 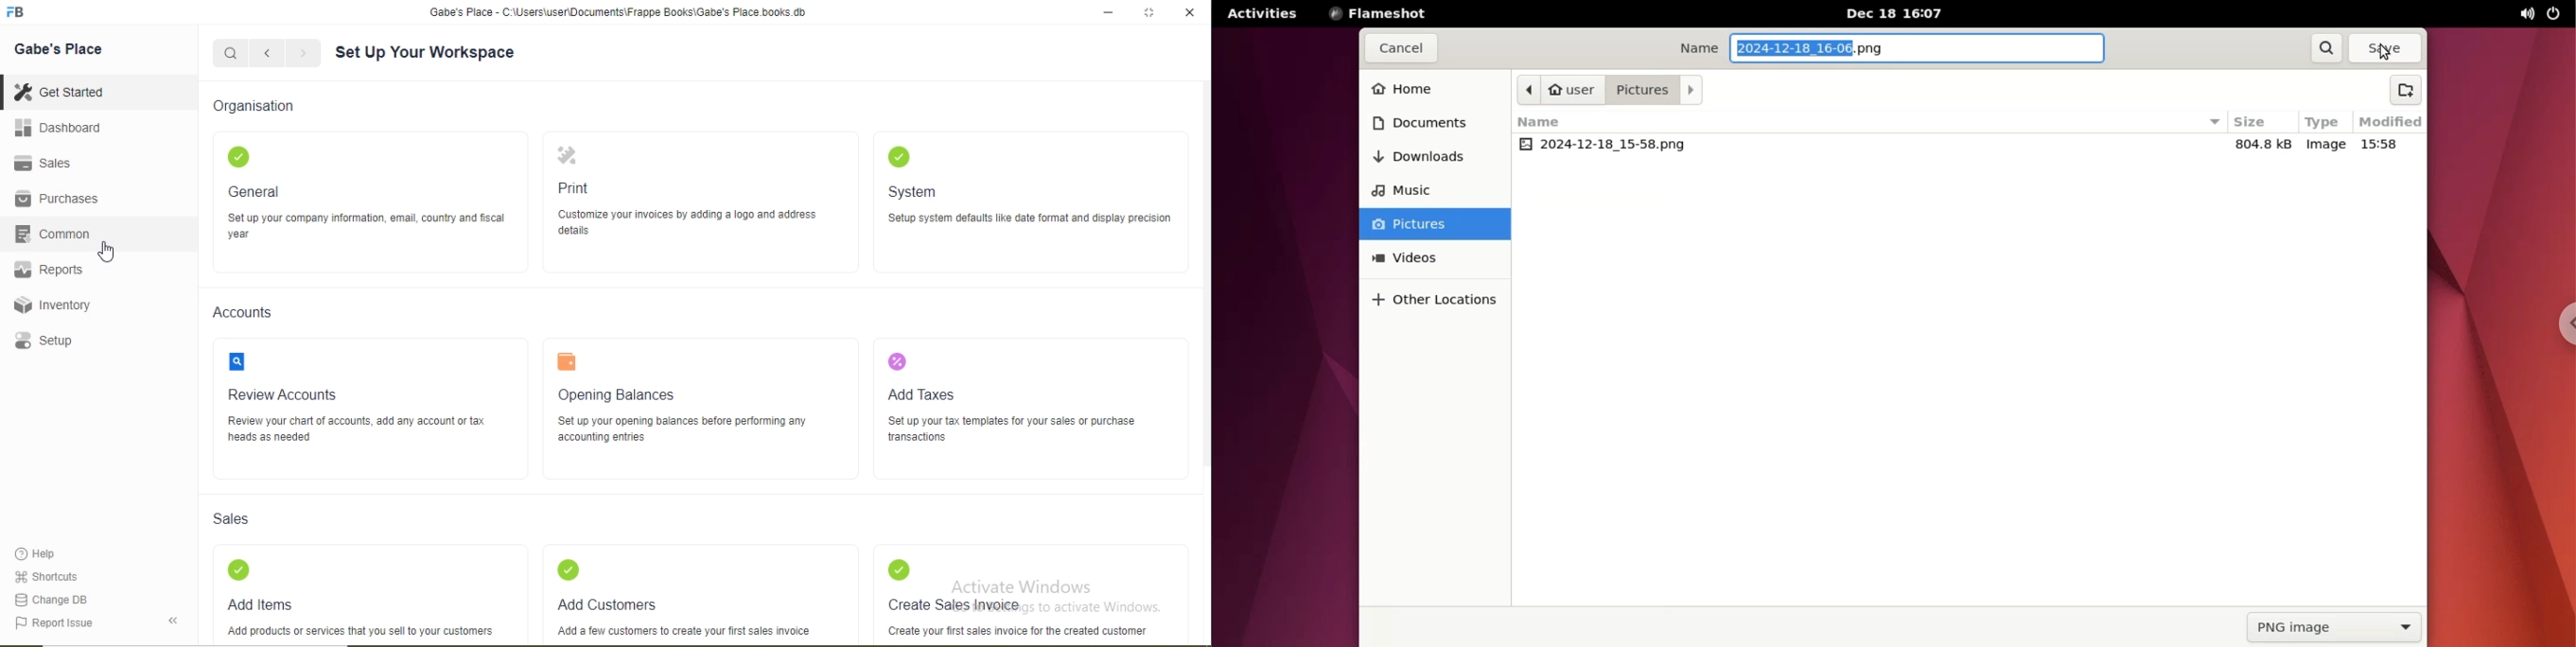 I want to click on Create your first sales invoice for the created customer, so click(x=1019, y=631).